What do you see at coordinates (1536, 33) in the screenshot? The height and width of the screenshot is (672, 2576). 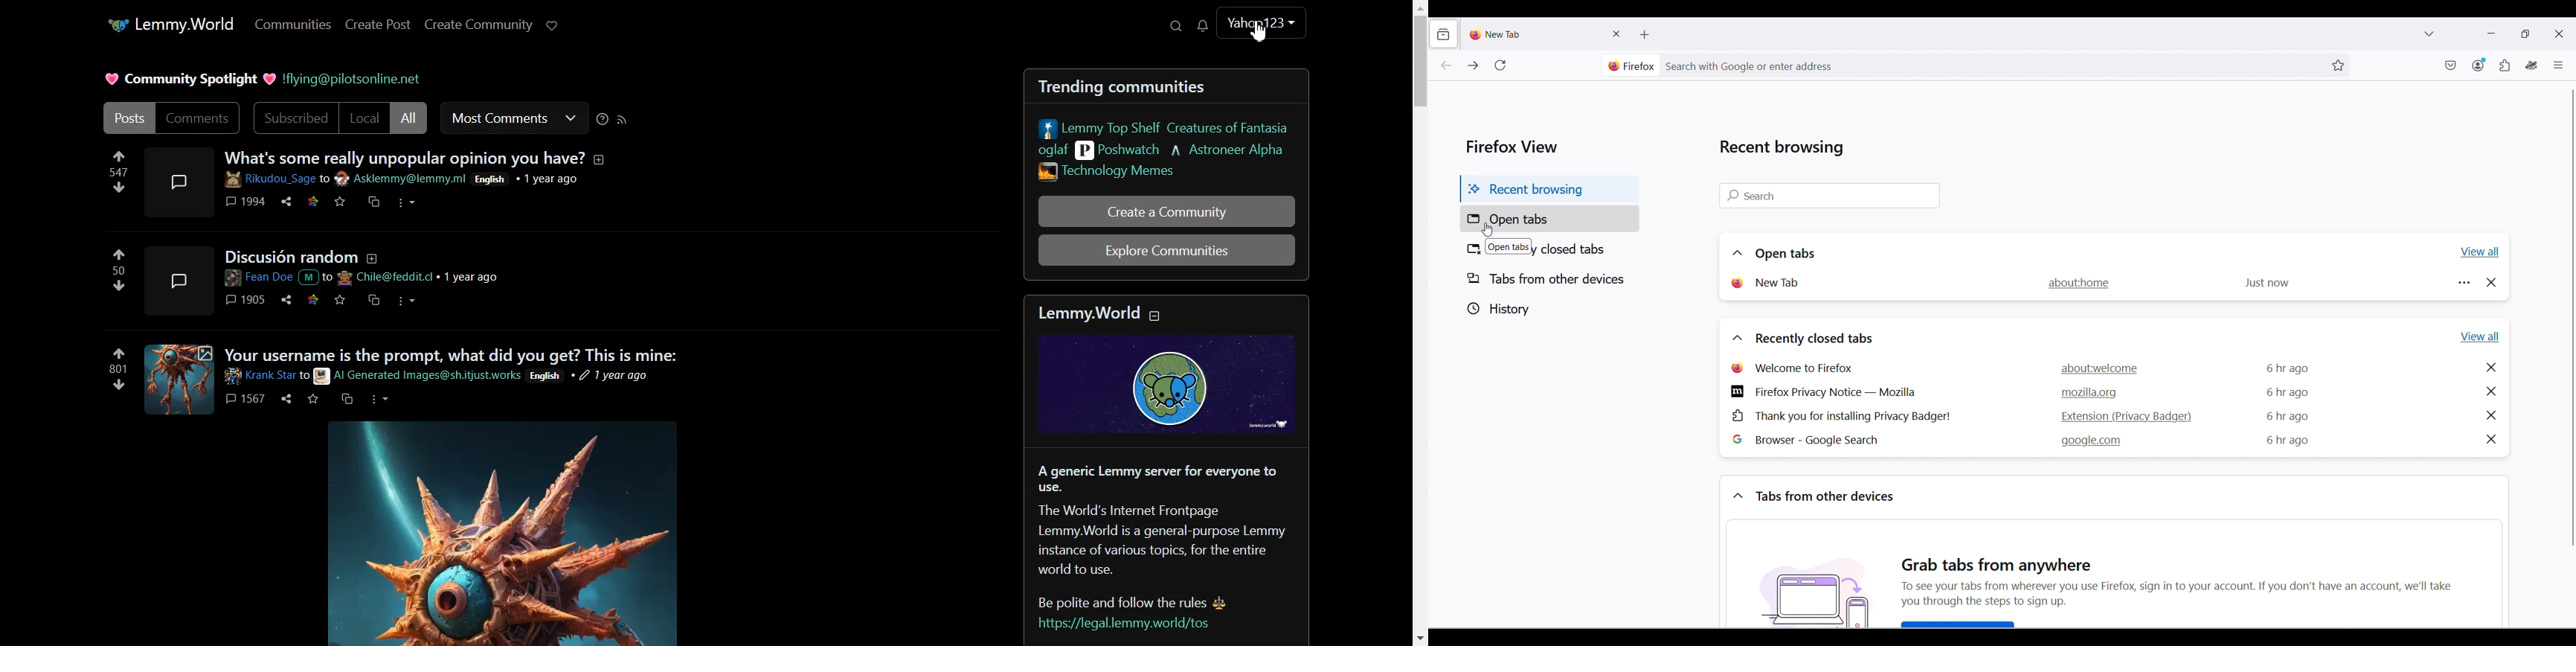 I see `Current tab` at bounding box center [1536, 33].